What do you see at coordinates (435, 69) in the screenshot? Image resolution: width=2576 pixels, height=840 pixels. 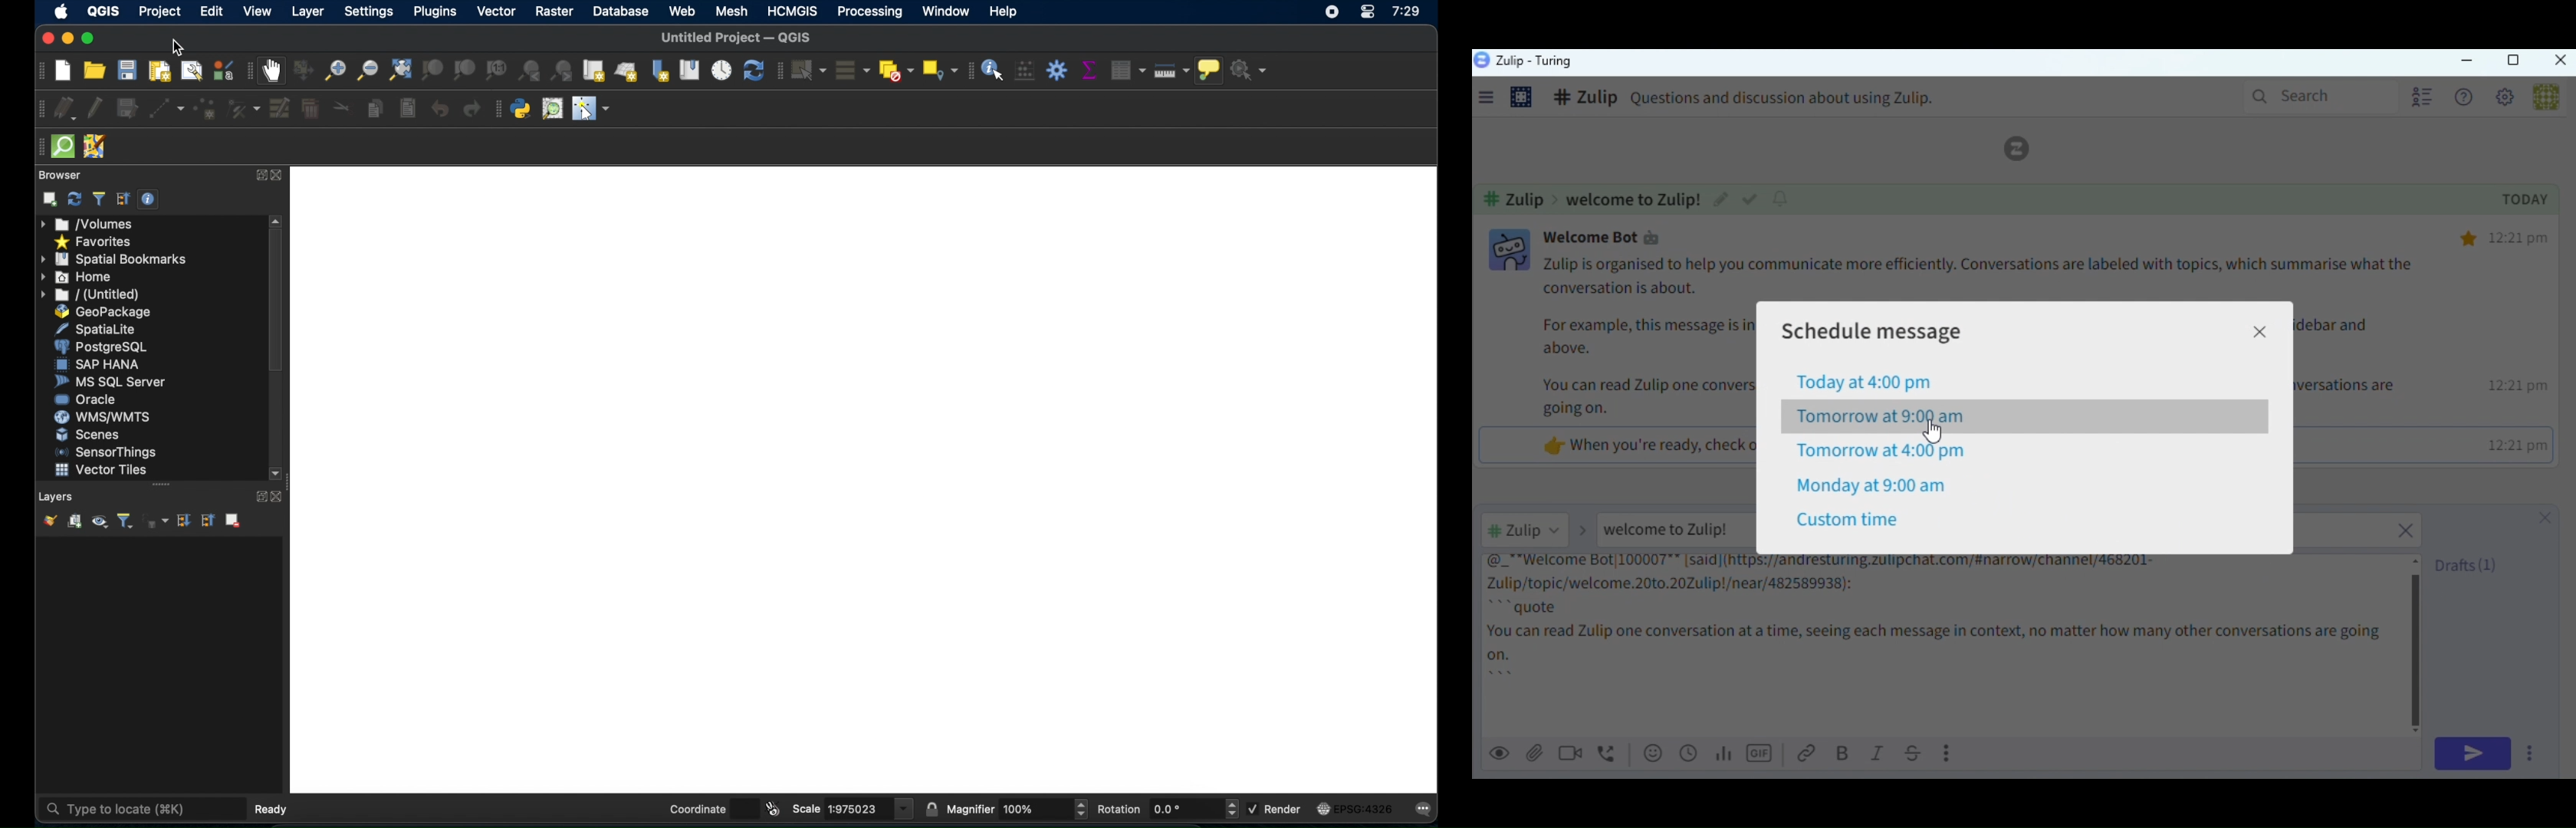 I see `zoom to selection` at bounding box center [435, 69].